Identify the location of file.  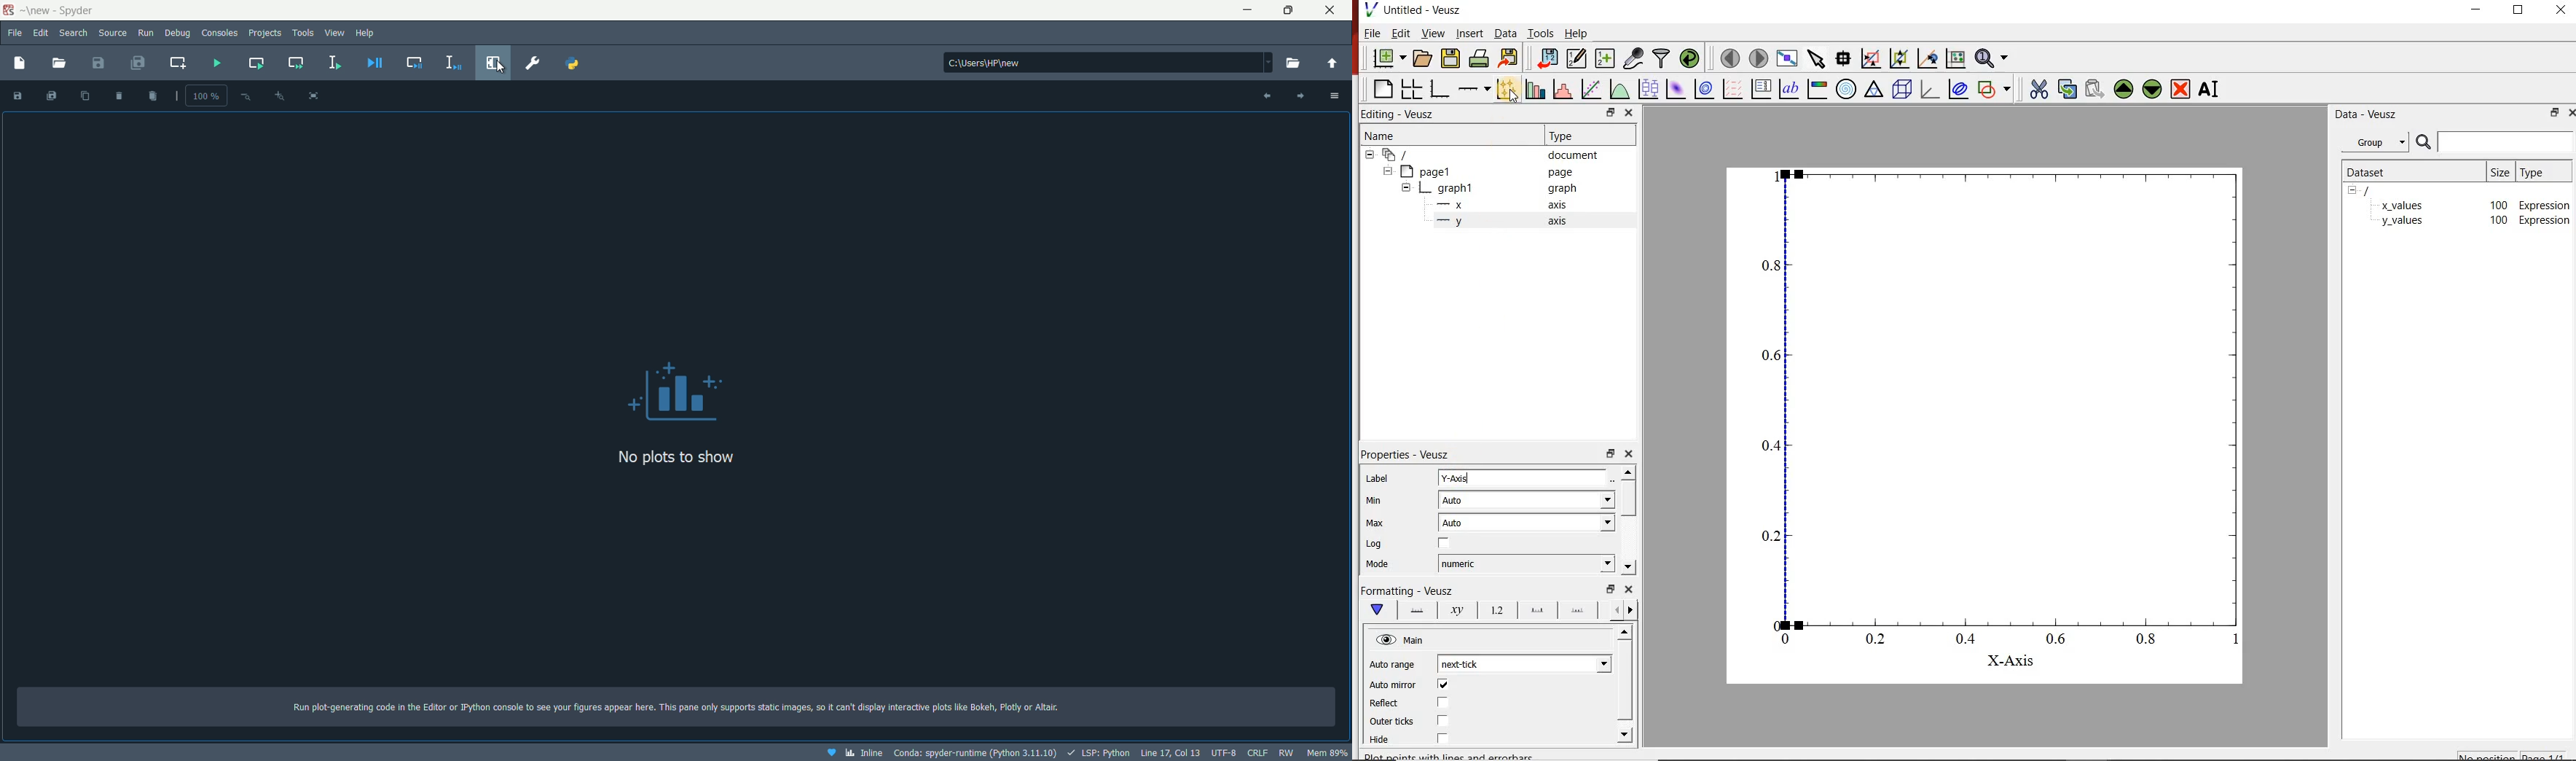
(14, 32).